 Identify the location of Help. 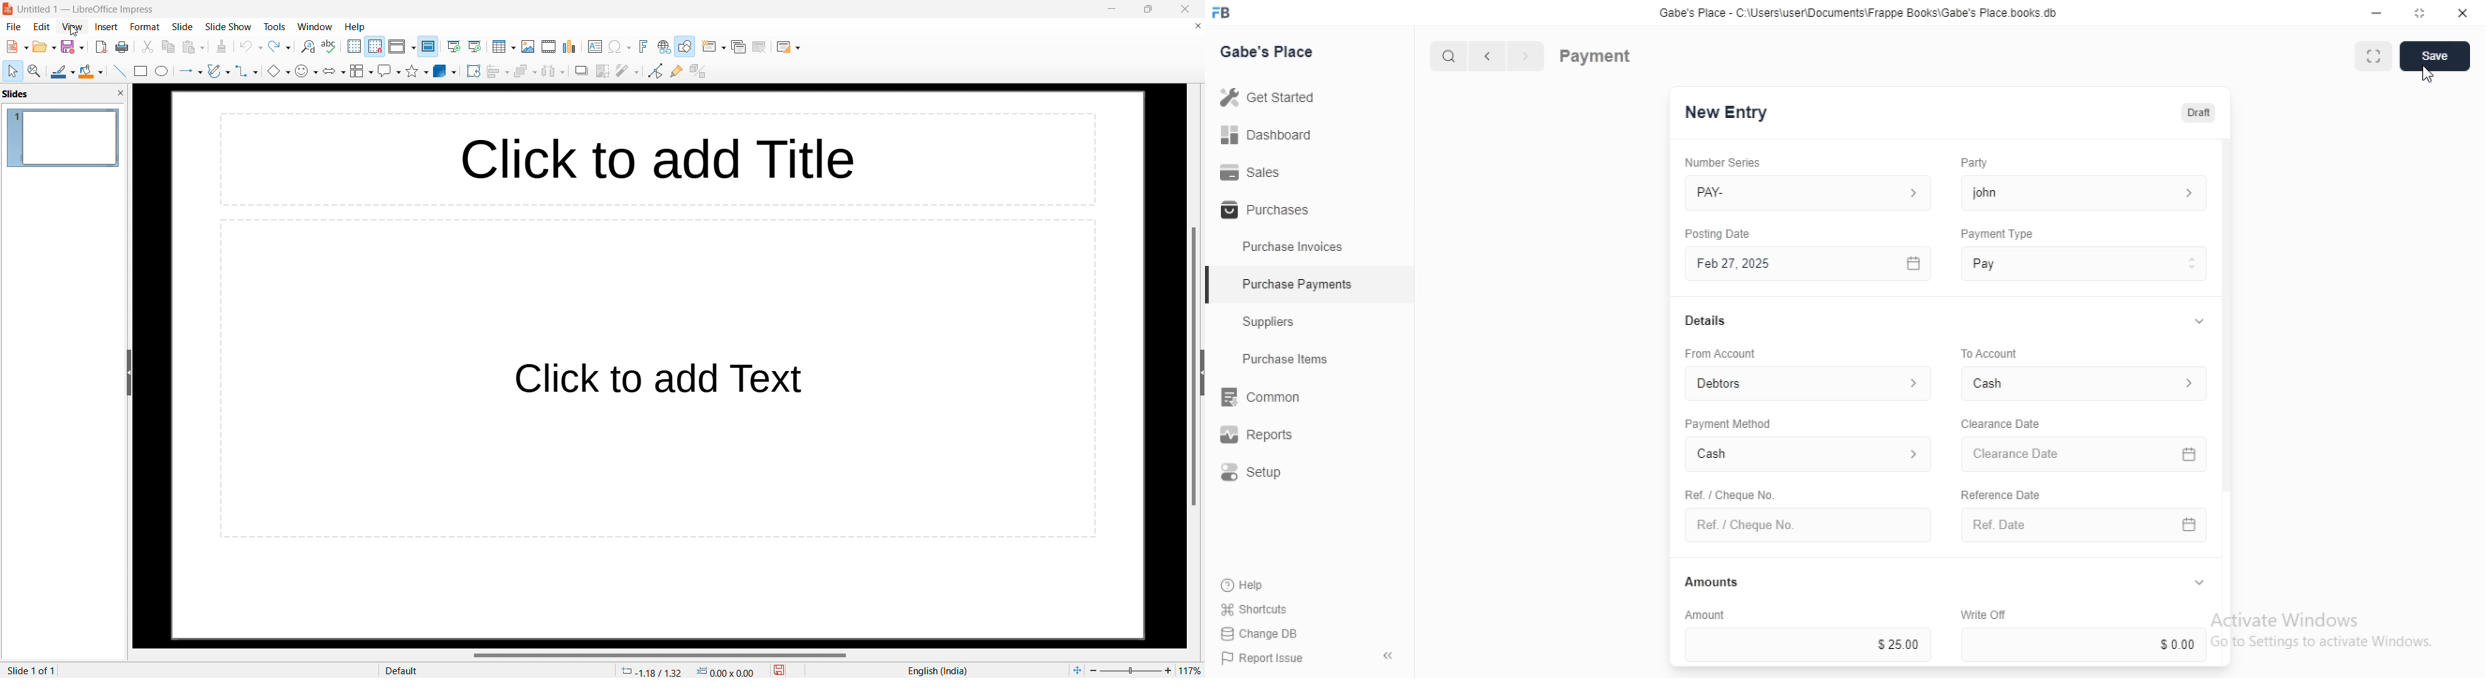
(1245, 586).